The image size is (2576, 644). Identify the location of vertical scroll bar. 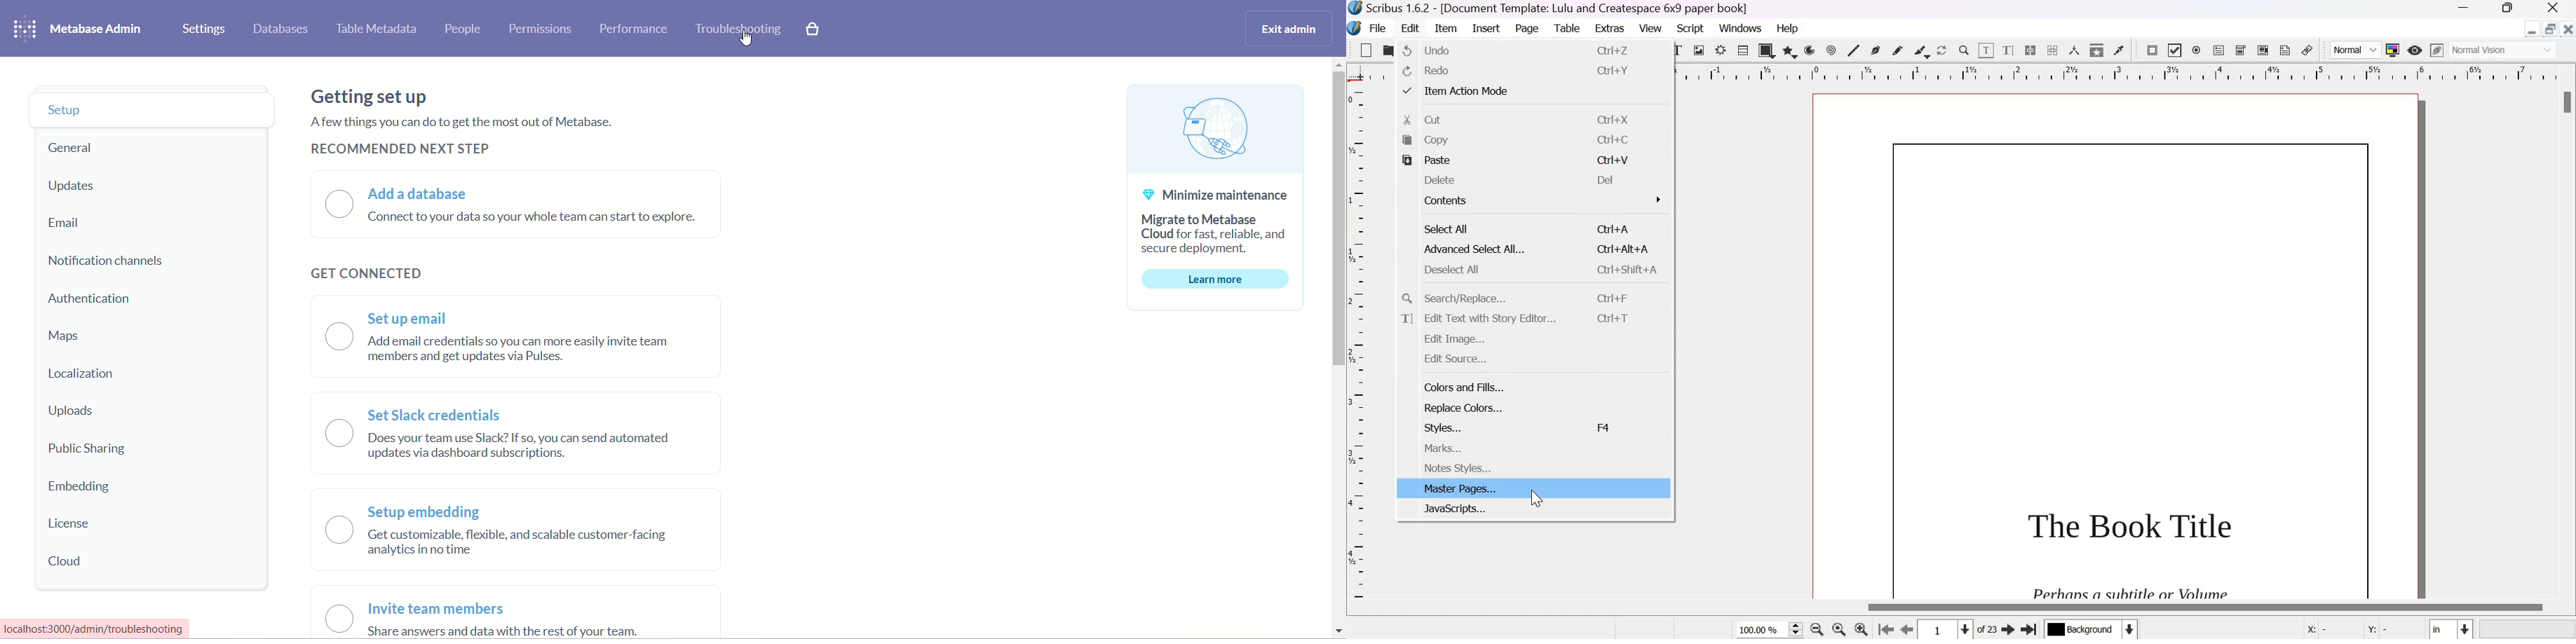
(1338, 350).